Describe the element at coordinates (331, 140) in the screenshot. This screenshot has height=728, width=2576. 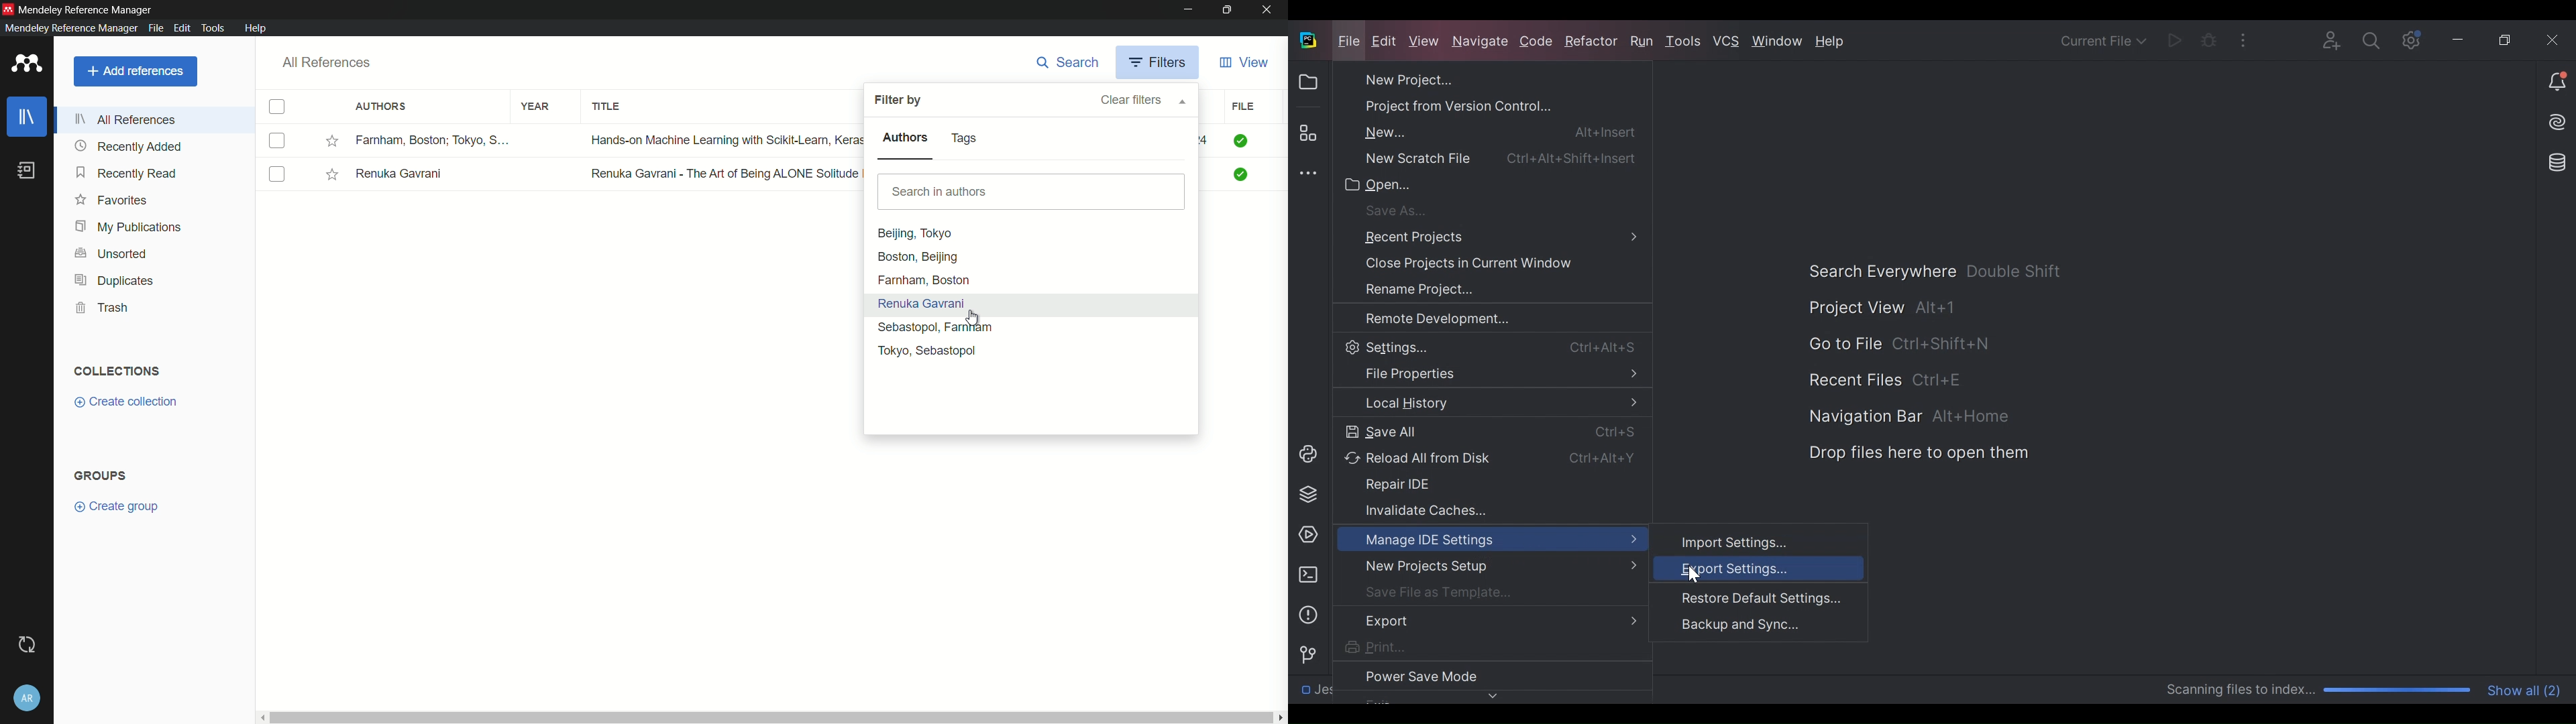
I see `Starred` at that location.